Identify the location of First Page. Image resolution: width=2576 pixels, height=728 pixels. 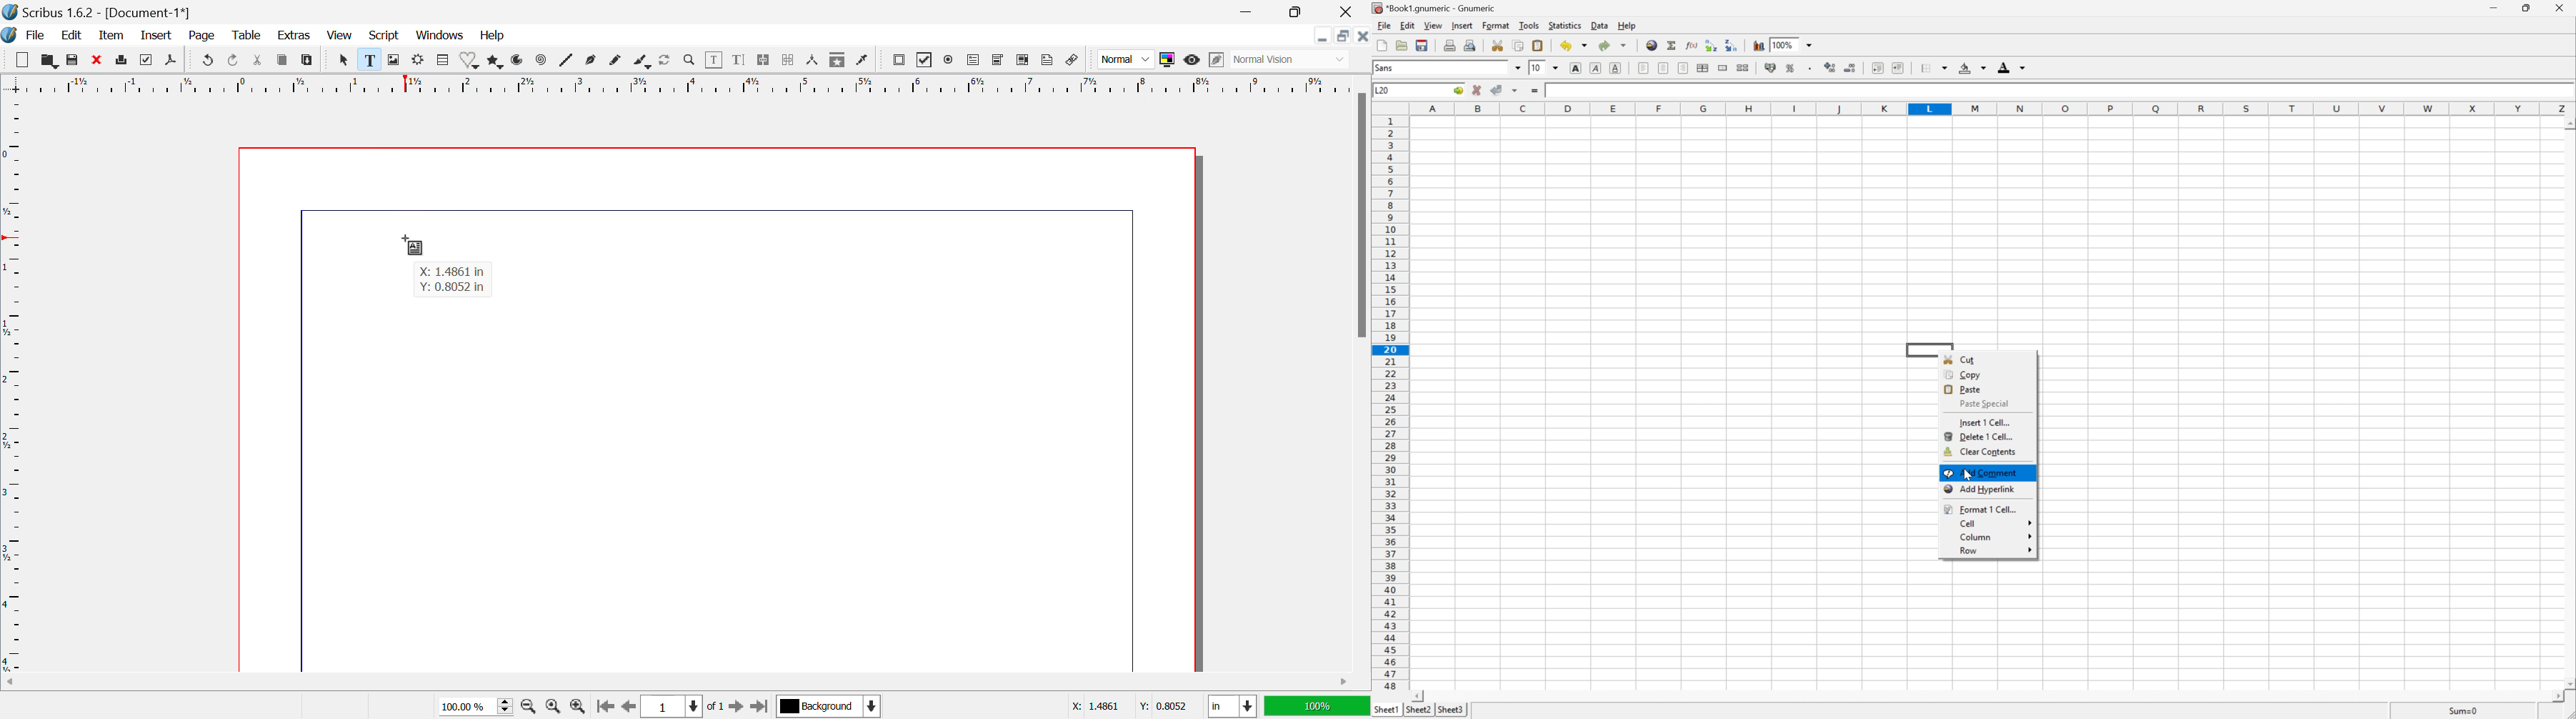
(604, 706).